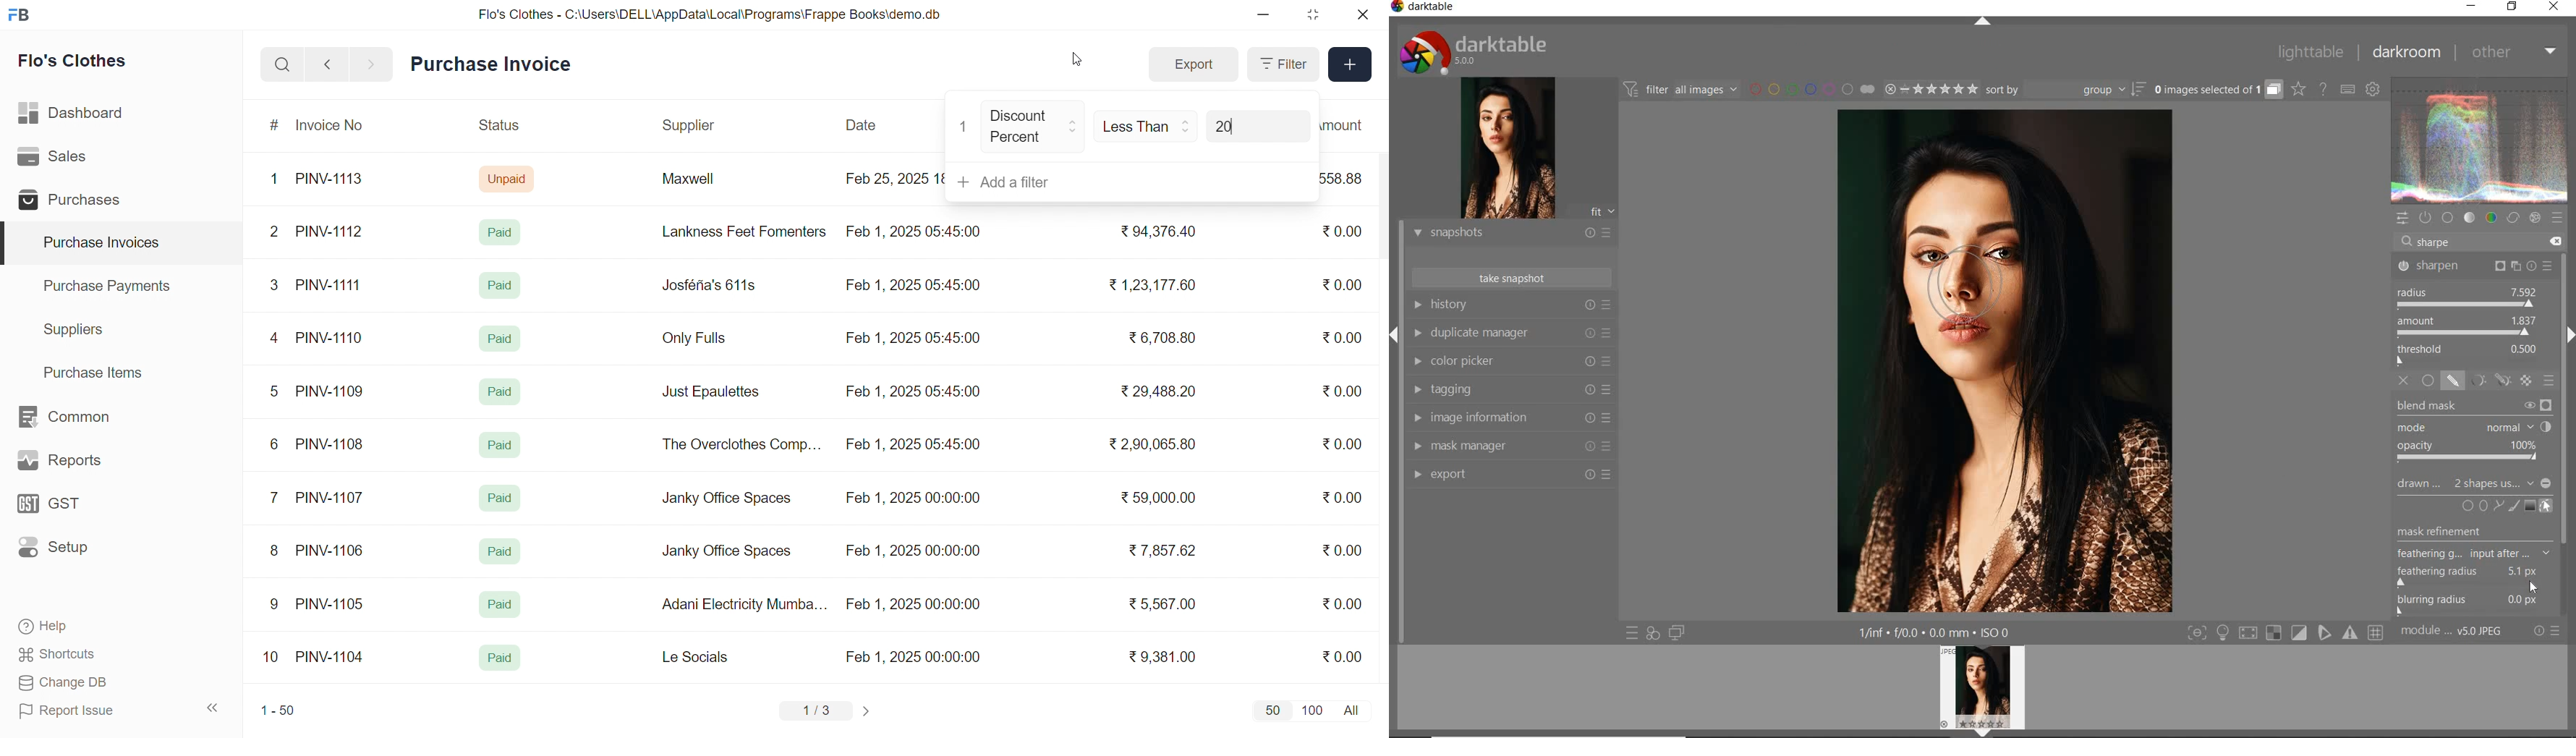 This screenshot has width=2576, height=756. What do you see at coordinates (274, 658) in the screenshot?
I see `10` at bounding box center [274, 658].